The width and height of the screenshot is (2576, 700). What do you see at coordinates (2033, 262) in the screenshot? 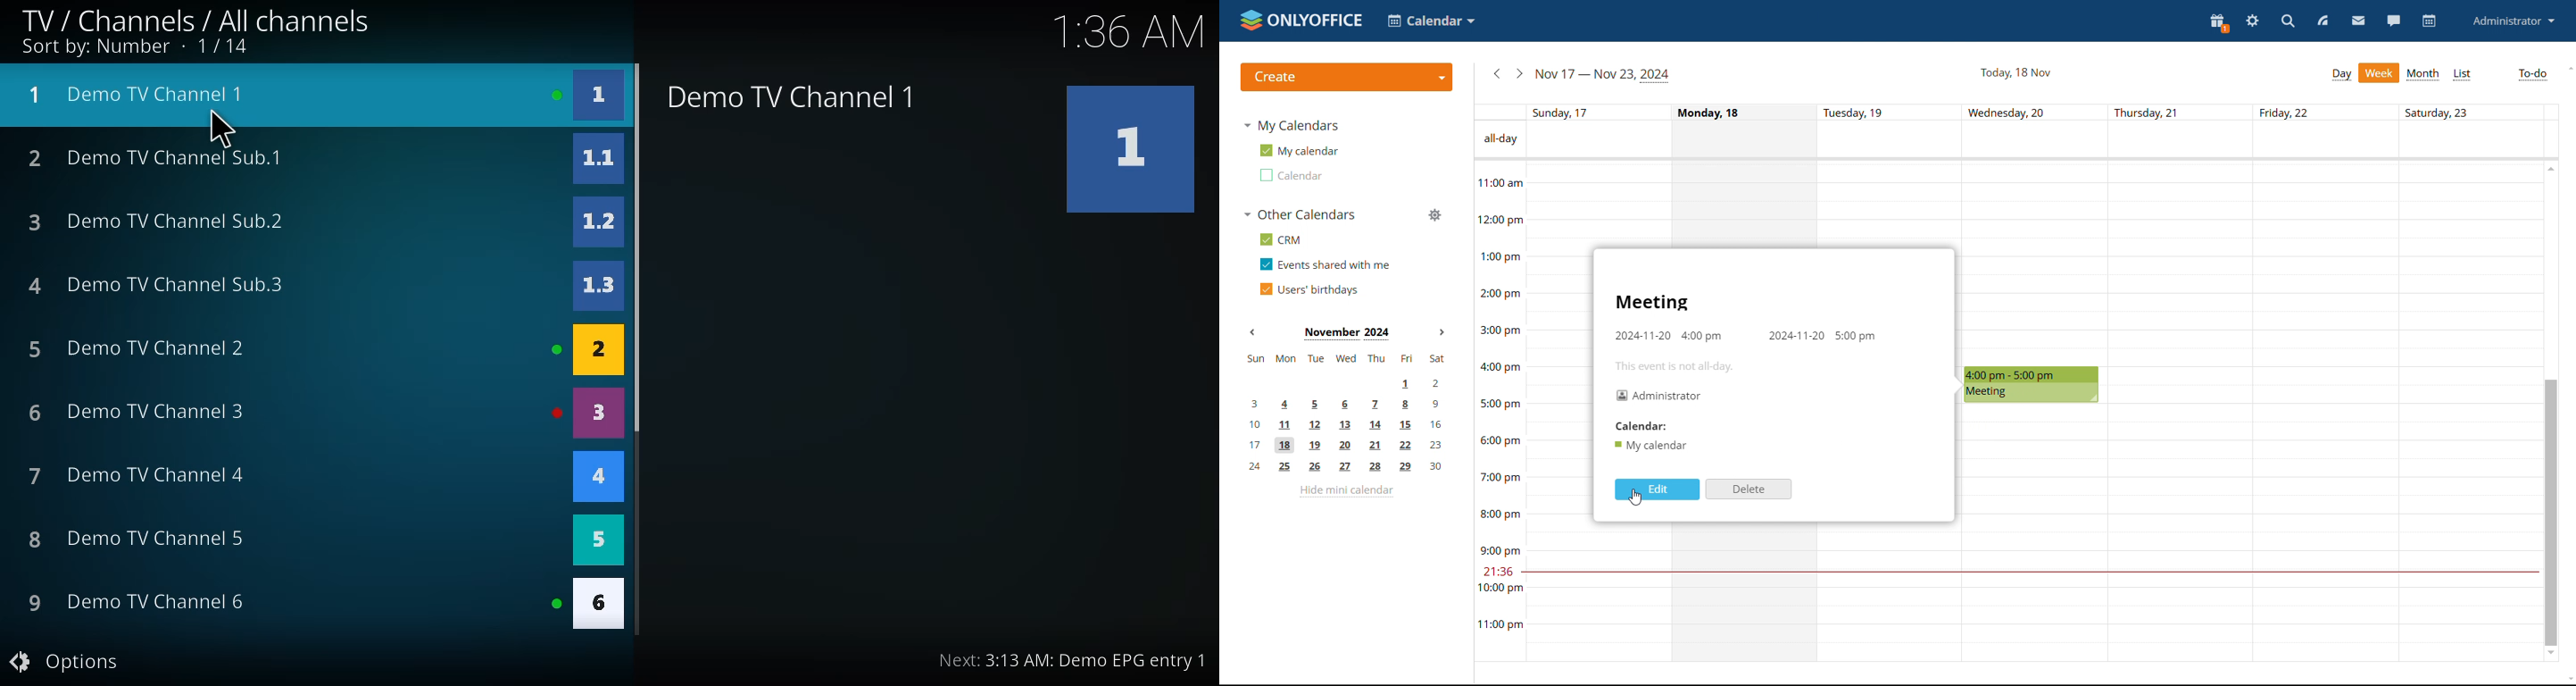
I see `Wednesday` at bounding box center [2033, 262].